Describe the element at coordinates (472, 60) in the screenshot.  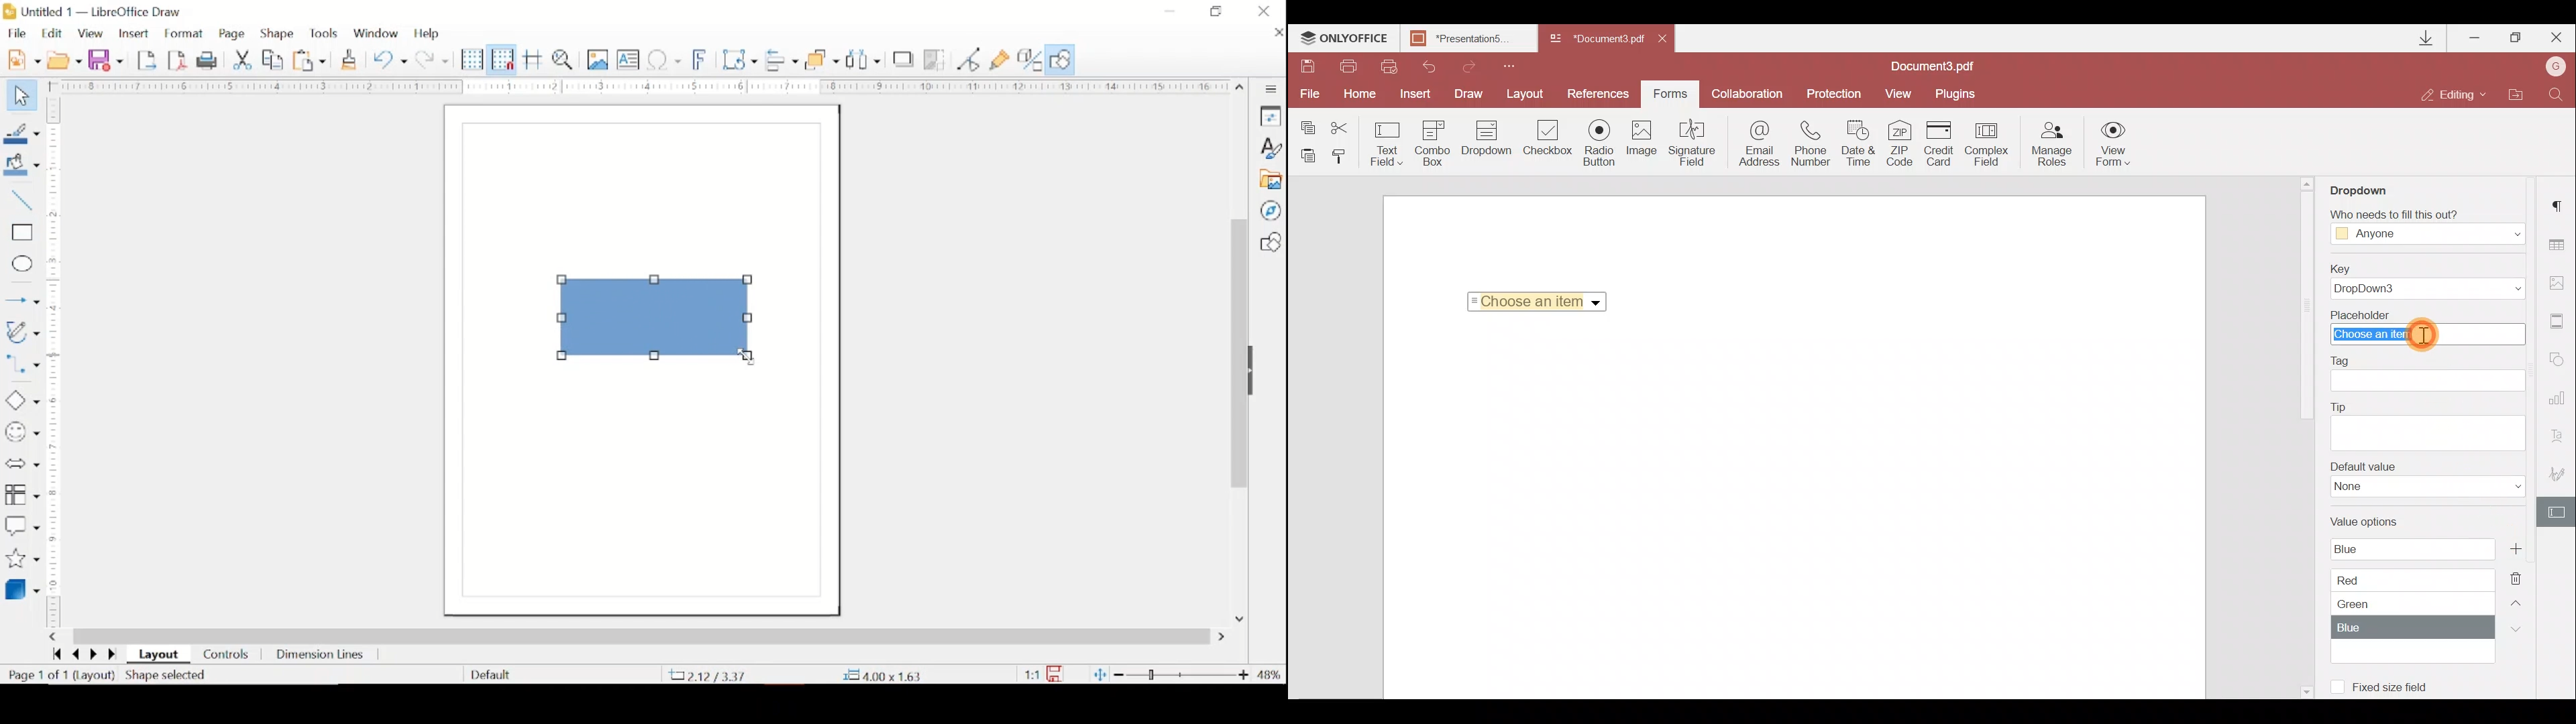
I see `display grid` at that location.